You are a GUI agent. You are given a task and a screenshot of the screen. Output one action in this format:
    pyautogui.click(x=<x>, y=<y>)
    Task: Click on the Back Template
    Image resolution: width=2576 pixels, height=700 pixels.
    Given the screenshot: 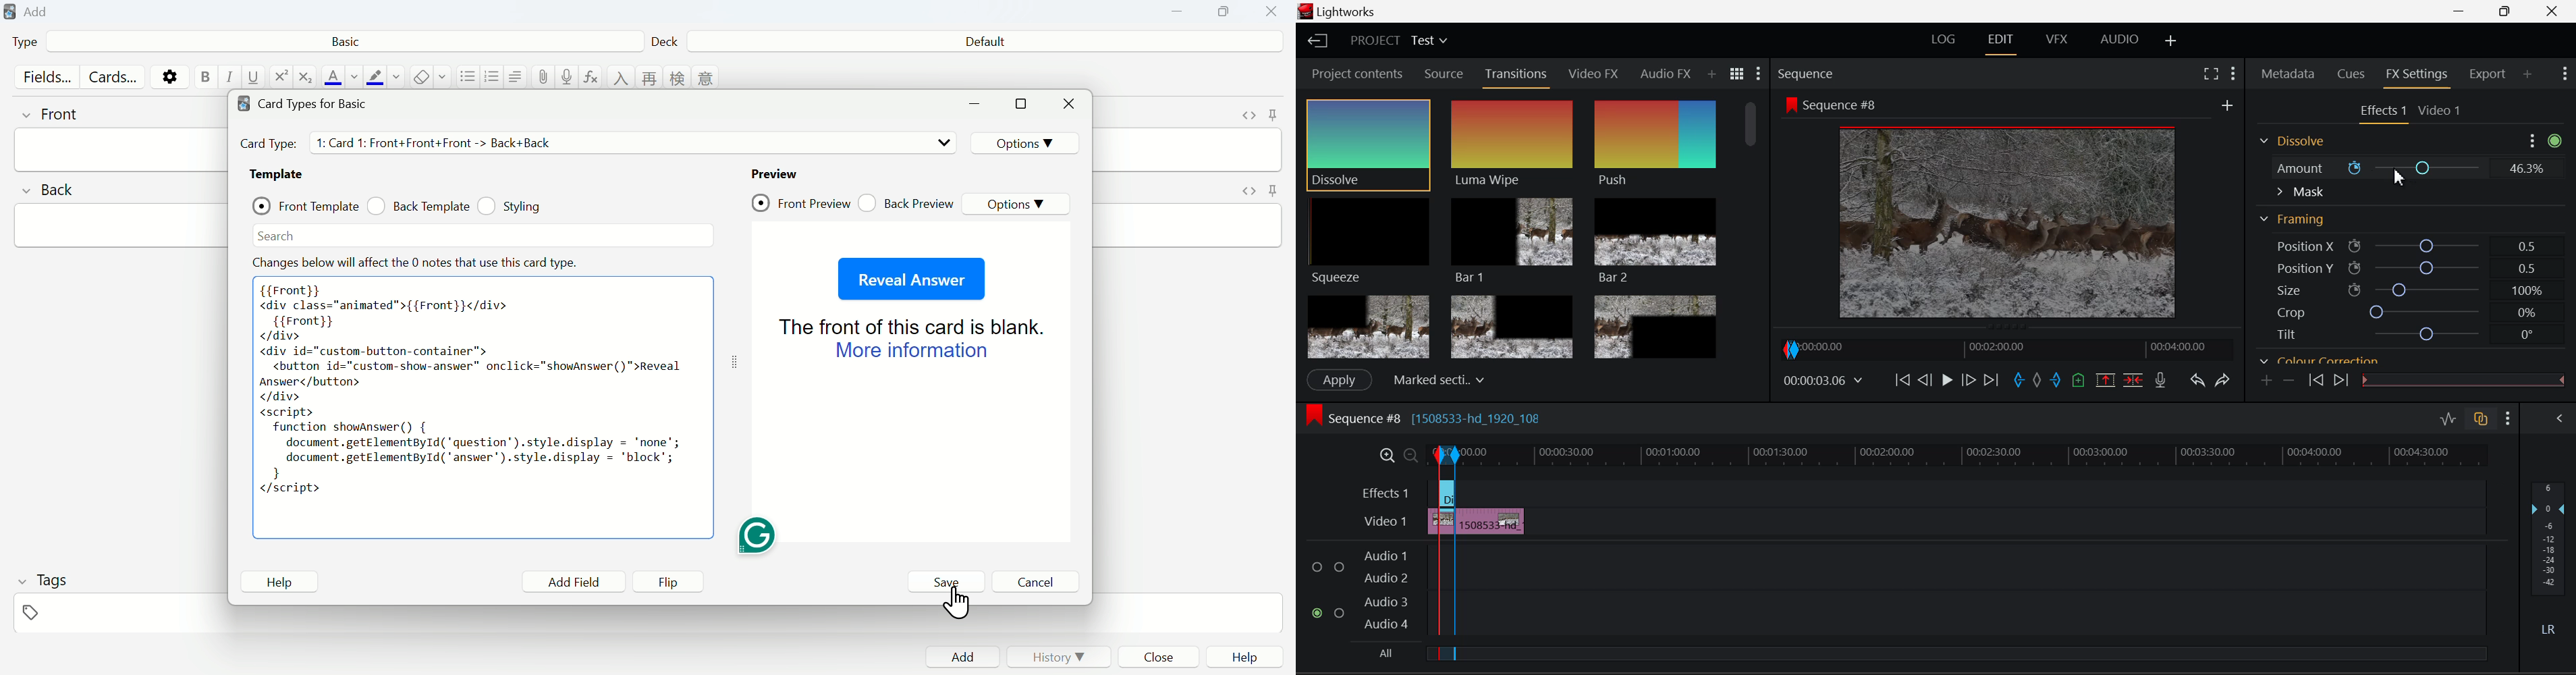 What is the action you would take?
    pyautogui.click(x=418, y=205)
    